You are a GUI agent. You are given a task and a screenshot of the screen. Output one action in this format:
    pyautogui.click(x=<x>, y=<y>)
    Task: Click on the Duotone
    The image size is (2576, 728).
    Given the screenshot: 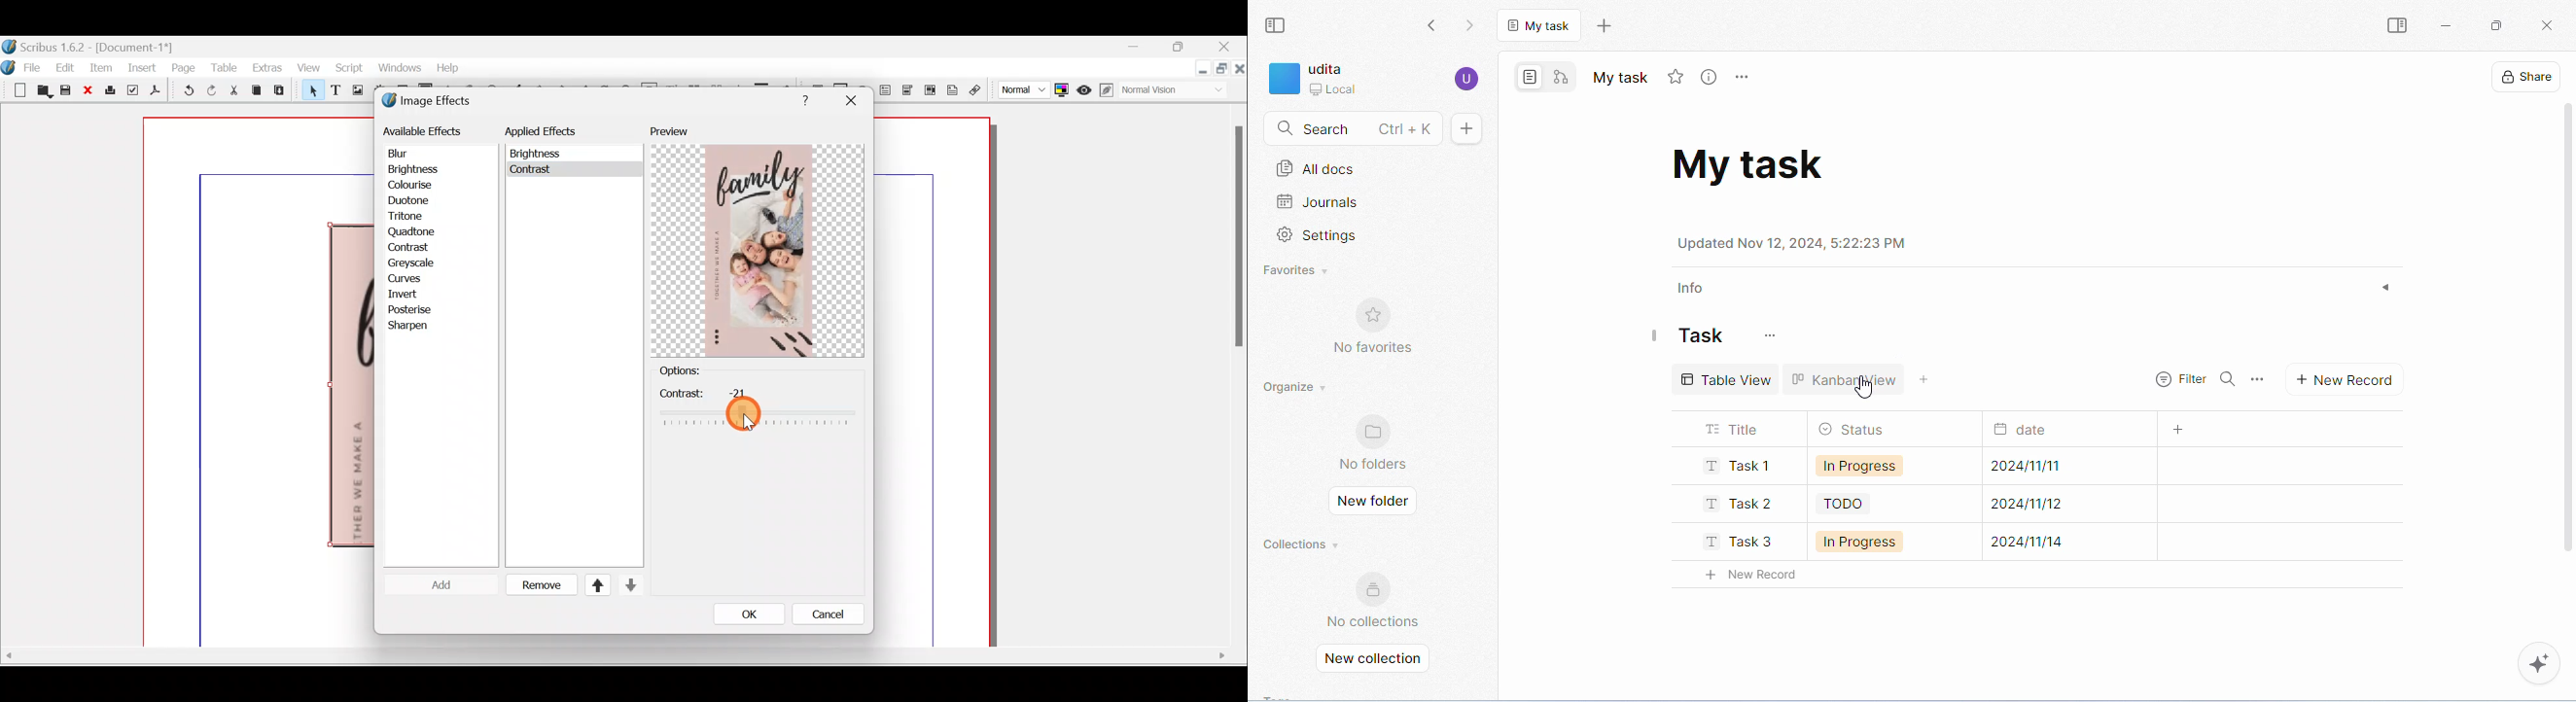 What is the action you would take?
    pyautogui.click(x=412, y=202)
    